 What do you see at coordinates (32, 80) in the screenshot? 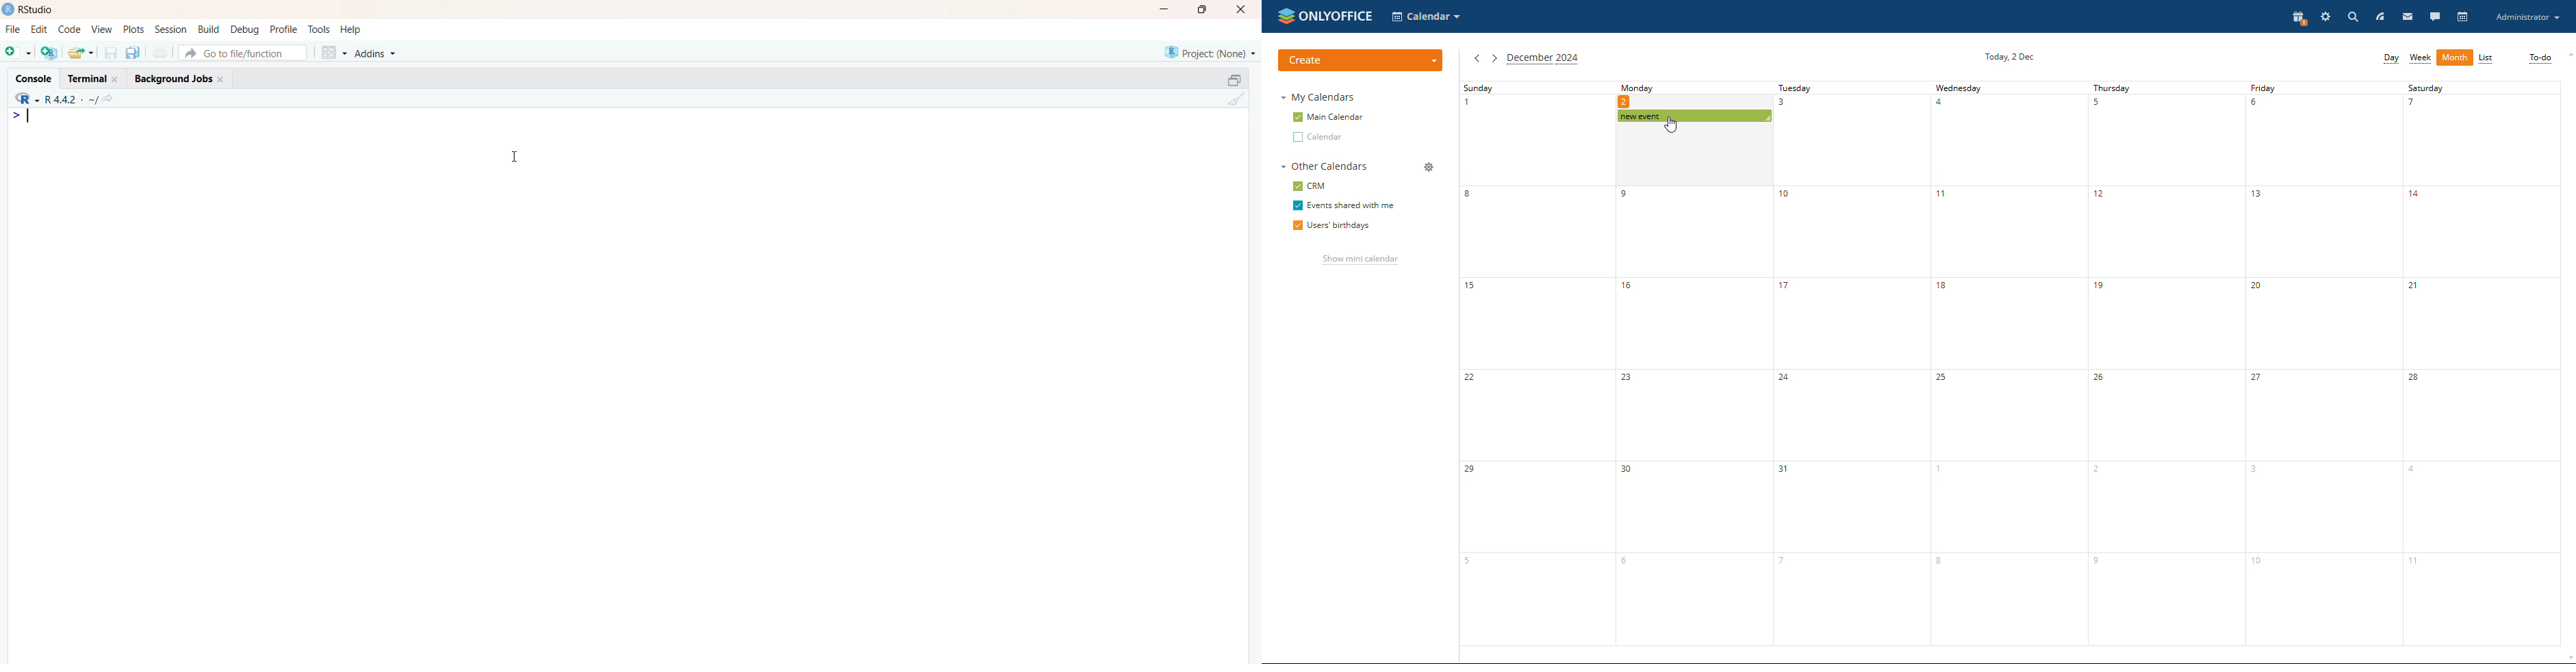
I see `console` at bounding box center [32, 80].